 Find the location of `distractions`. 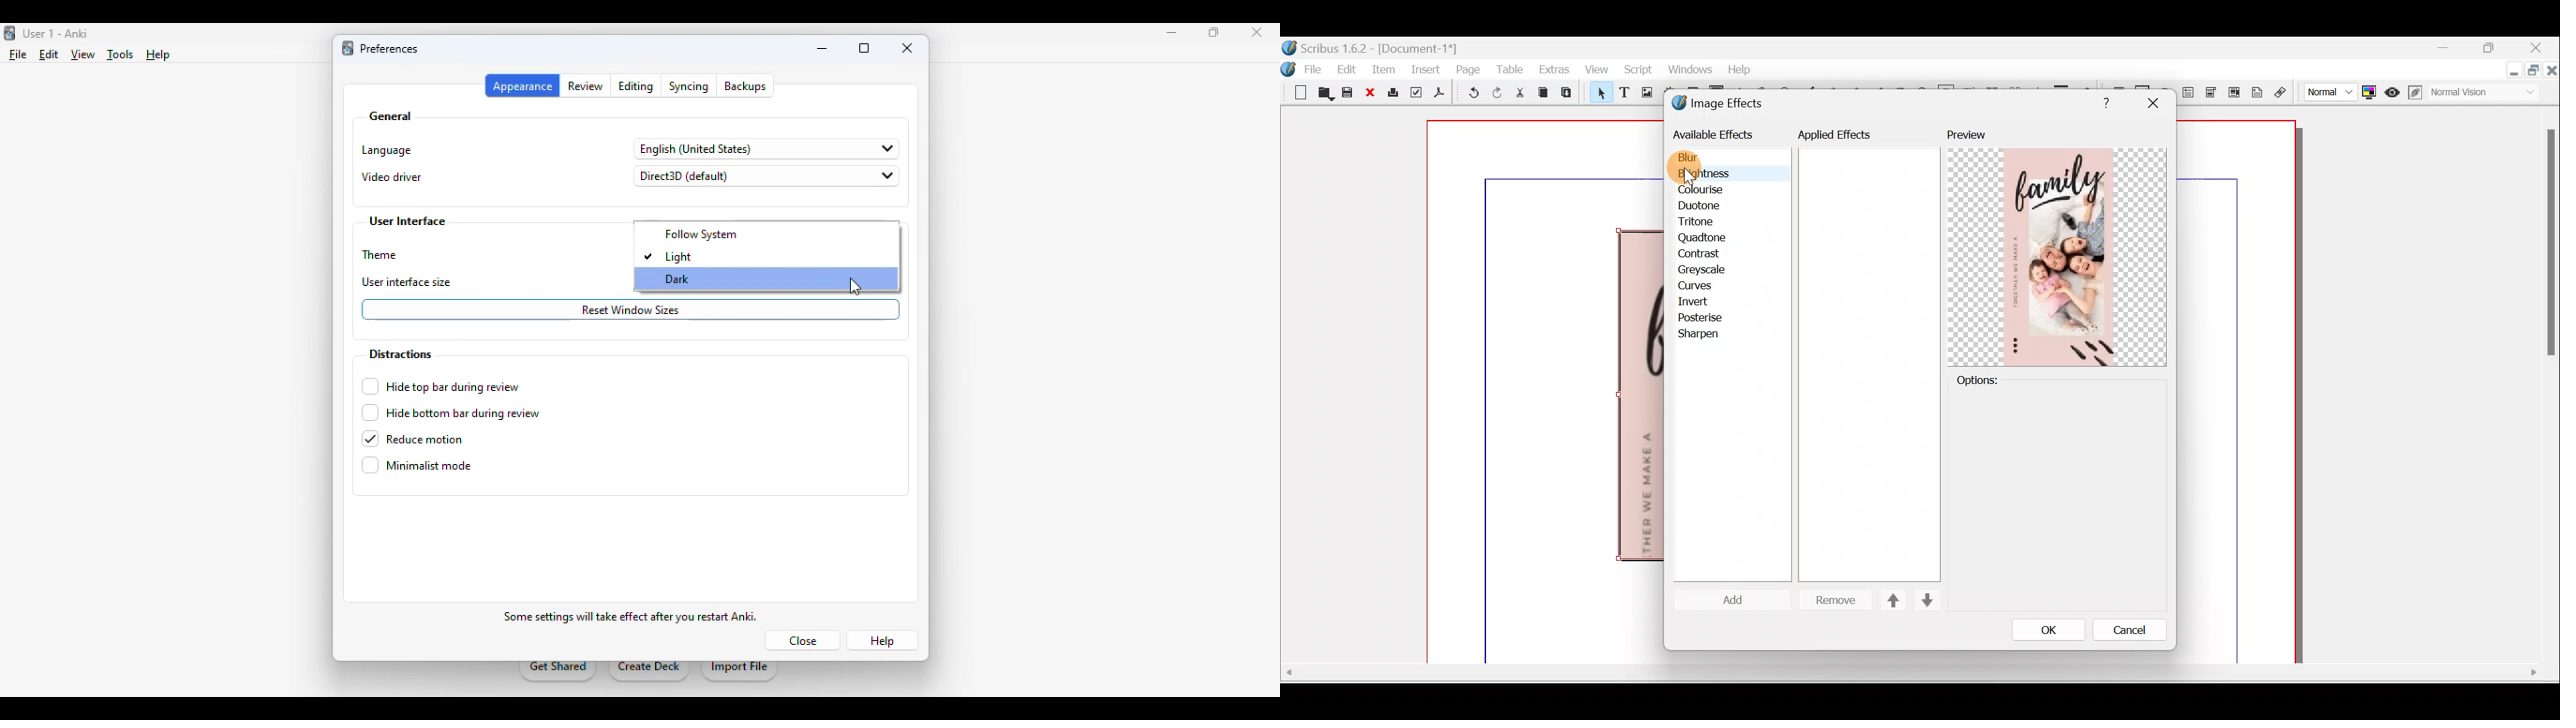

distractions is located at coordinates (399, 354).